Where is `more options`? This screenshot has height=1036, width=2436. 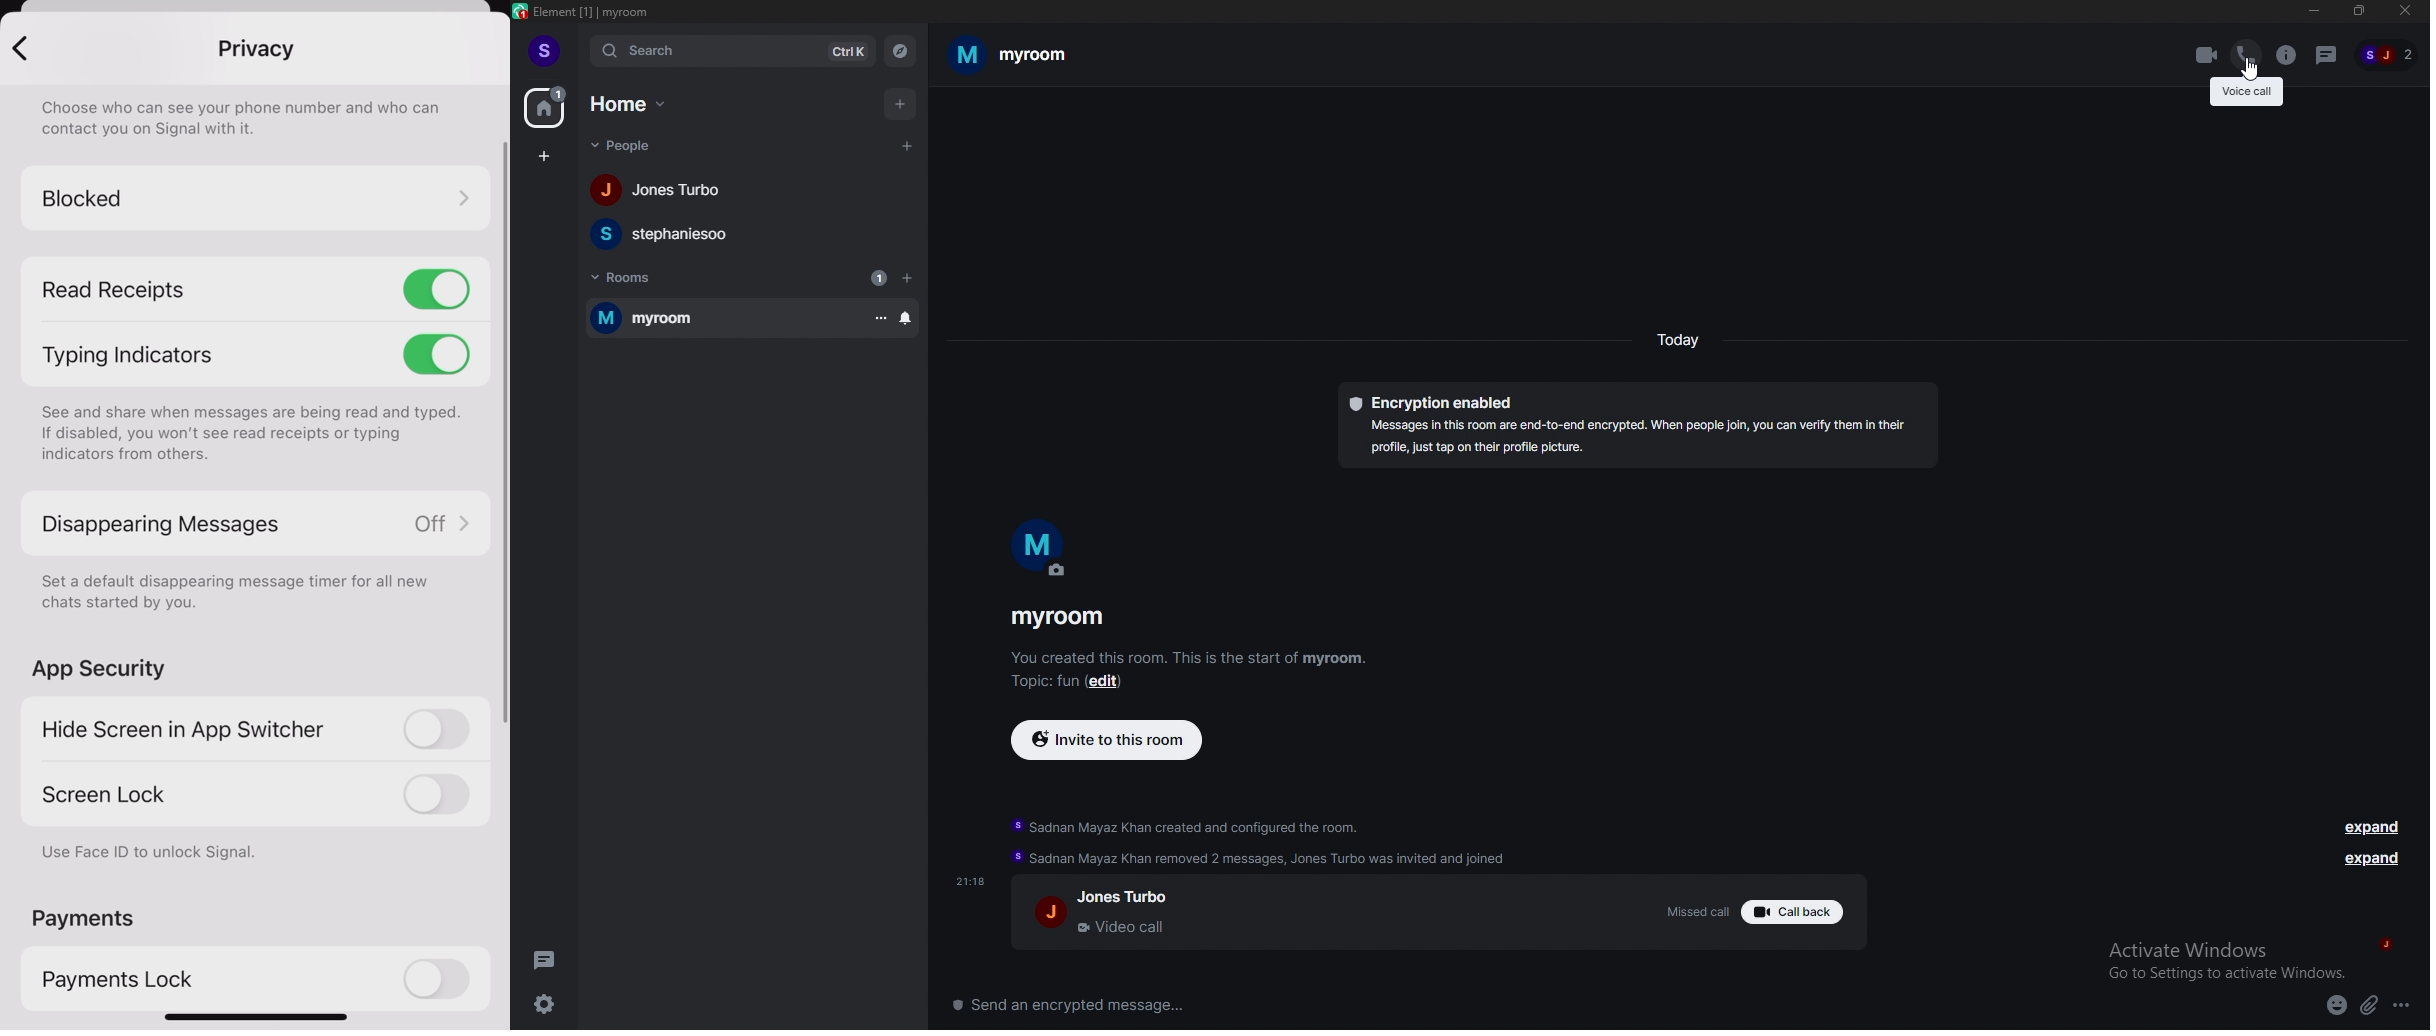 more options is located at coordinates (2403, 1006).